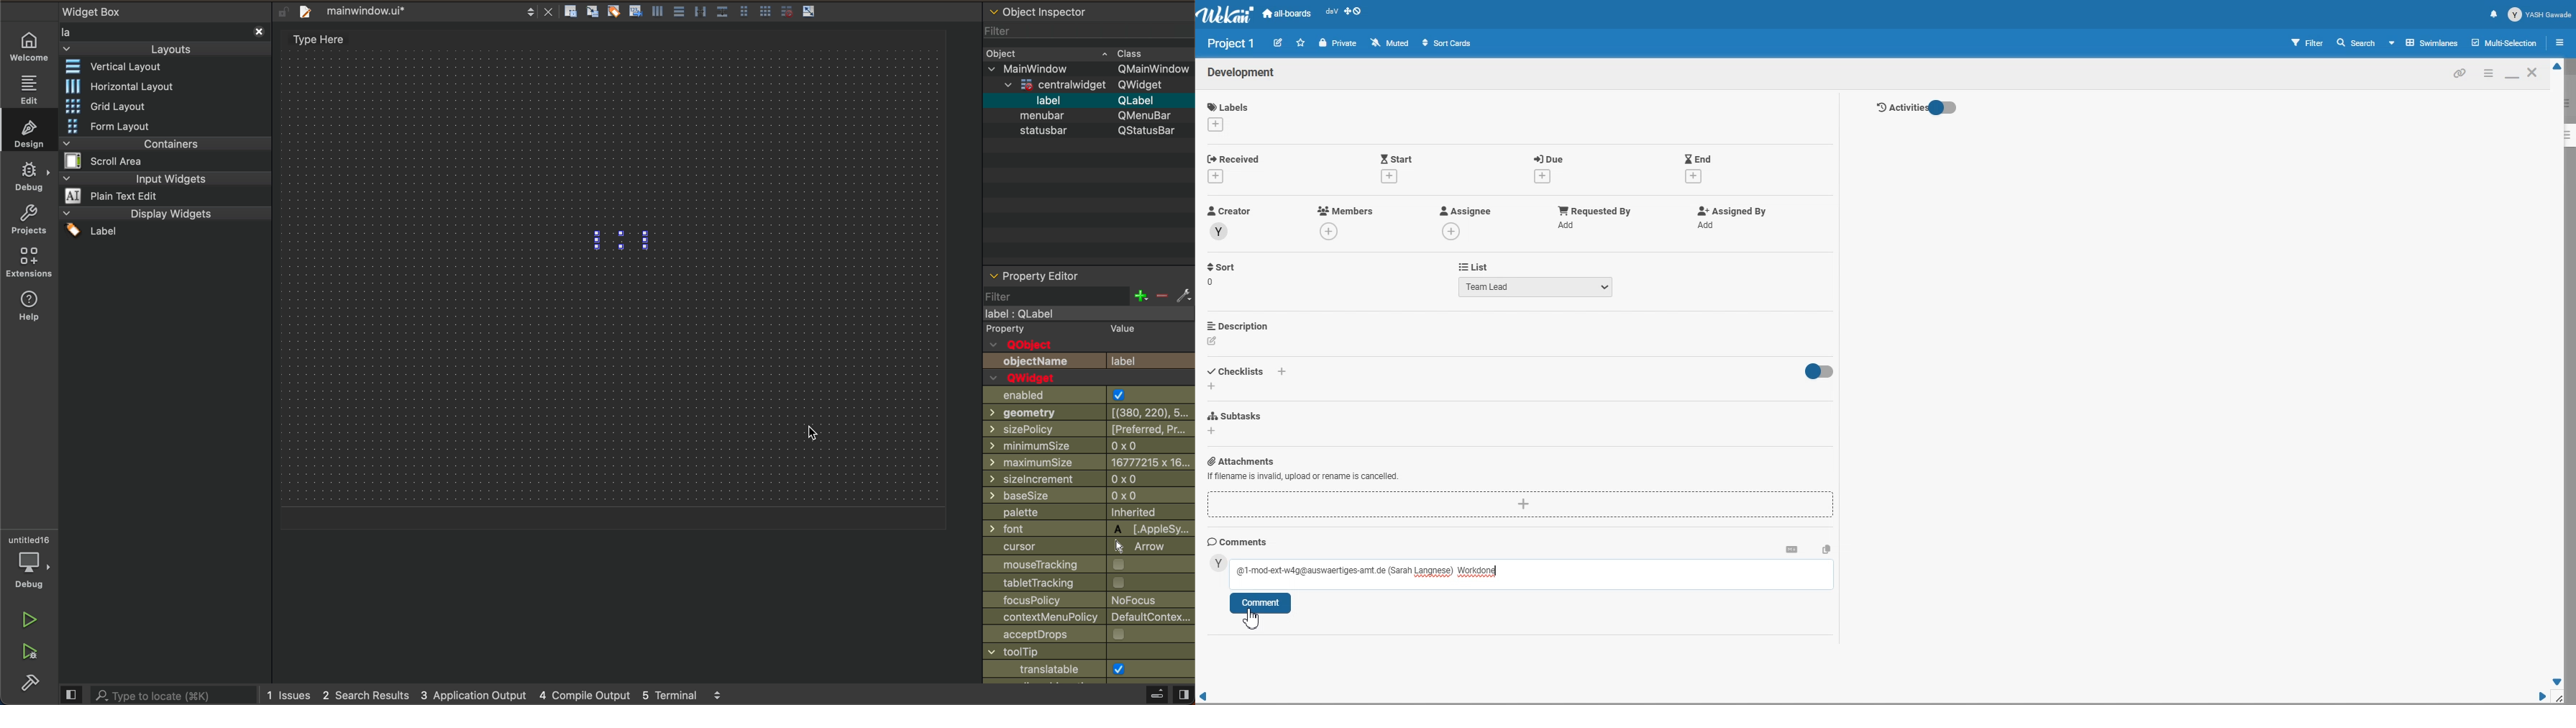 Image resolution: width=2576 pixels, height=728 pixels. Describe the element at coordinates (1087, 295) in the screenshot. I see `filter section` at that location.